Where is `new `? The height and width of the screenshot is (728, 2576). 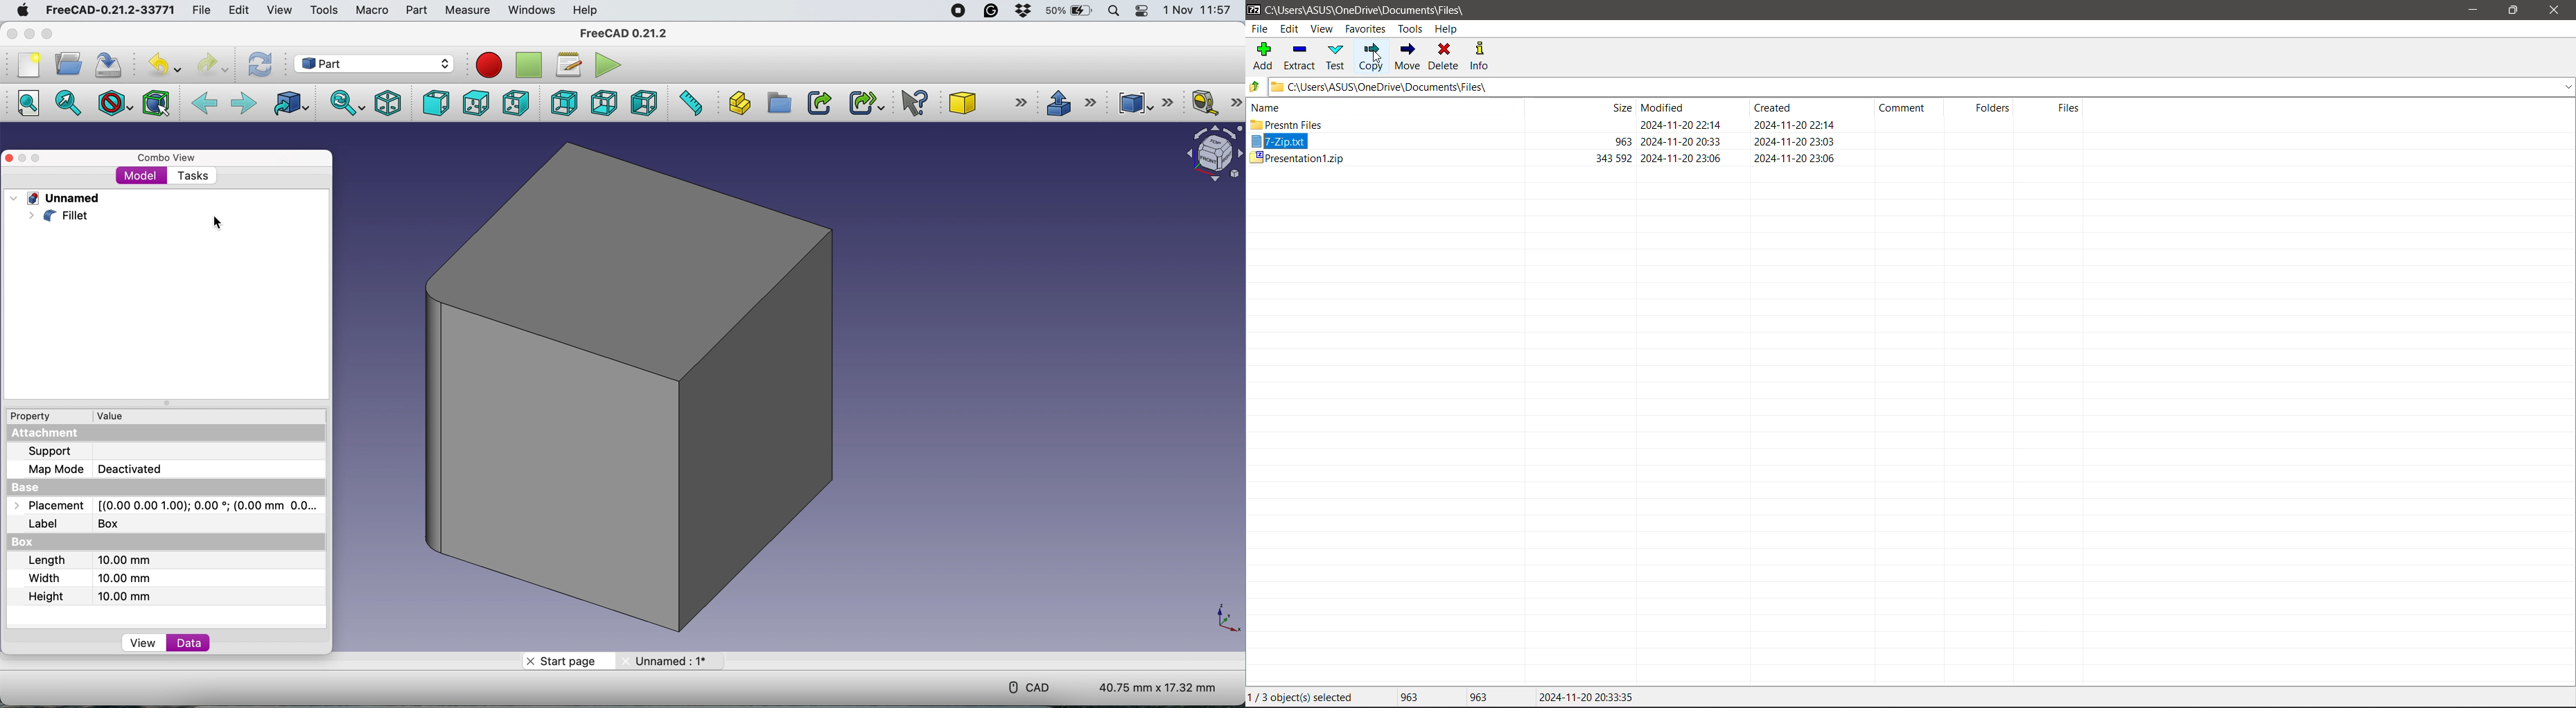
new  is located at coordinates (29, 65).